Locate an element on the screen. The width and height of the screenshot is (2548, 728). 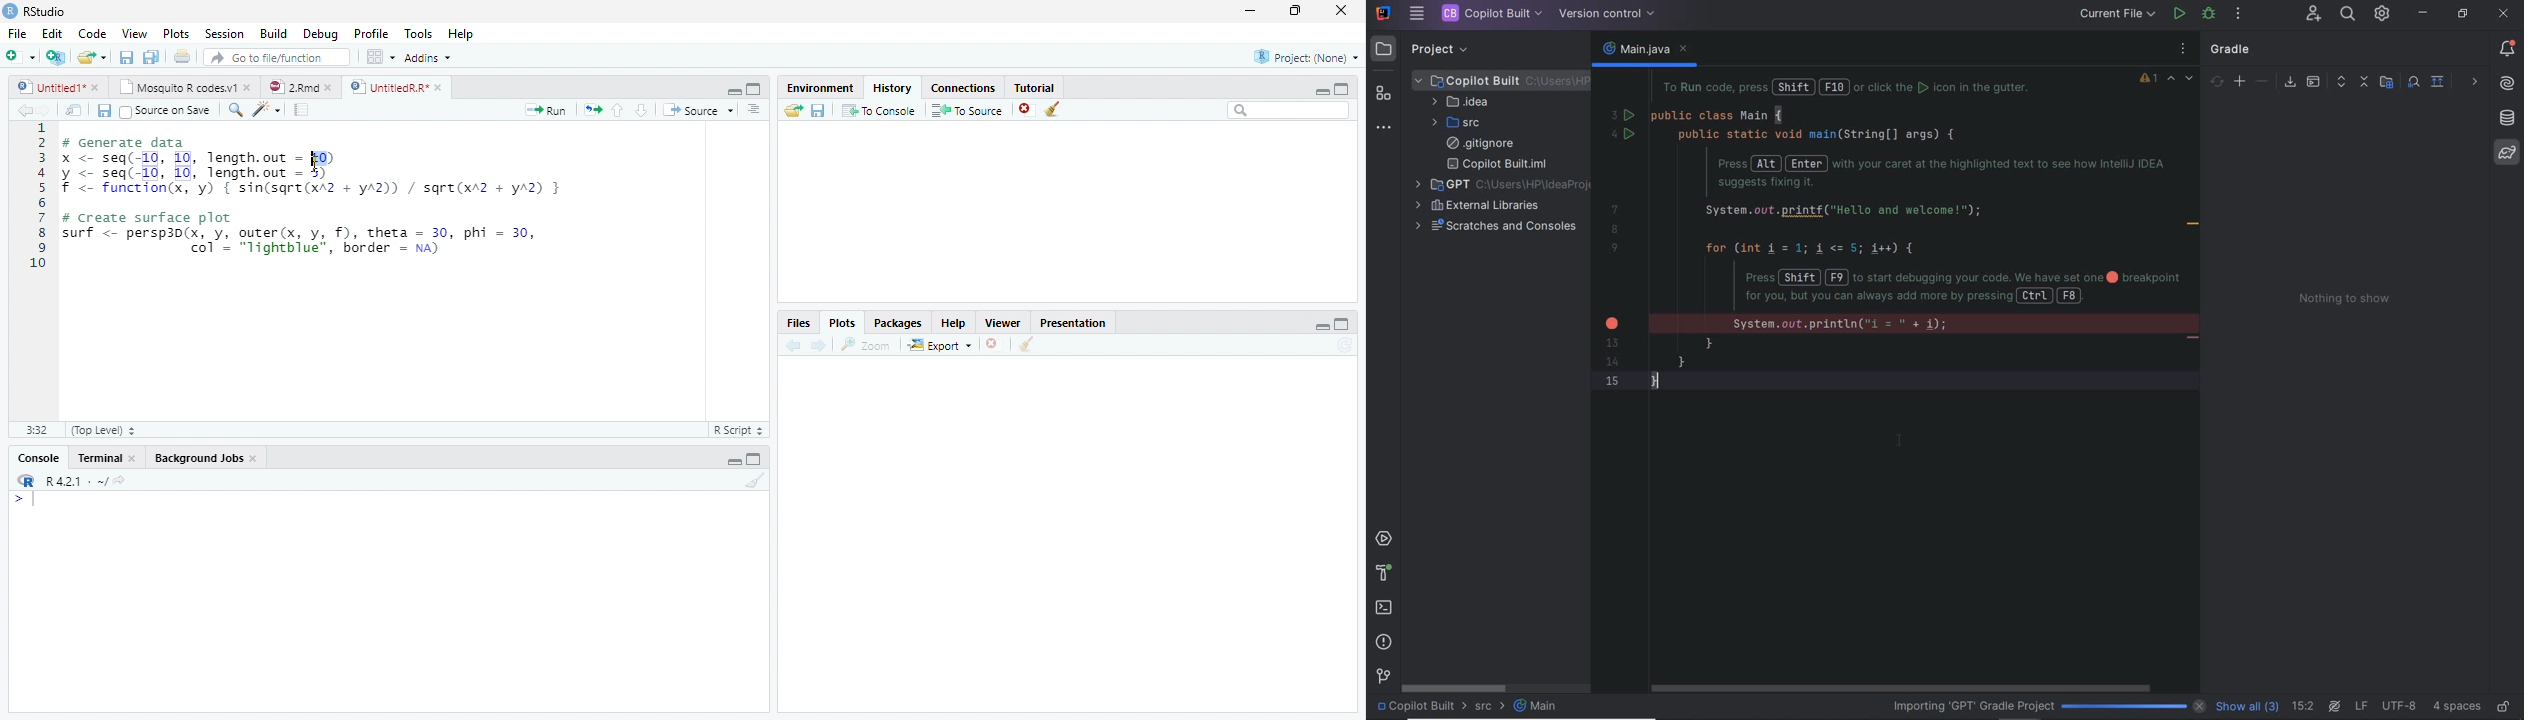
close is located at coordinates (248, 87).